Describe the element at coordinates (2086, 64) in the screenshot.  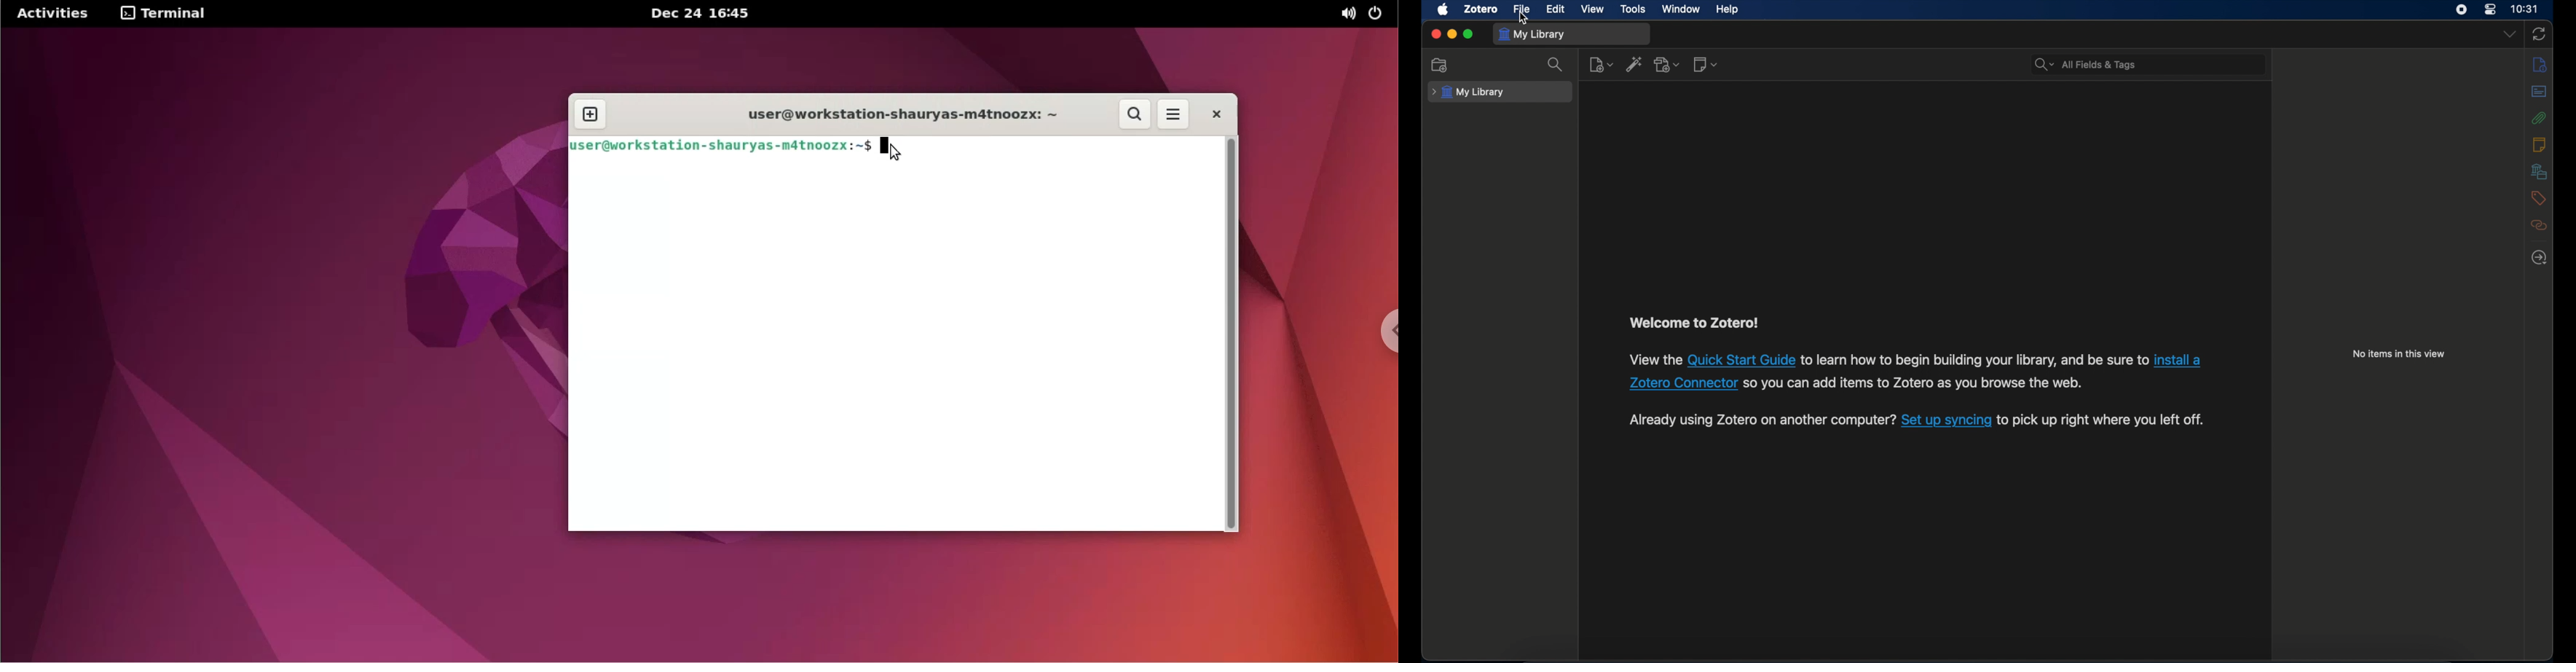
I see `all fields & tags` at that location.